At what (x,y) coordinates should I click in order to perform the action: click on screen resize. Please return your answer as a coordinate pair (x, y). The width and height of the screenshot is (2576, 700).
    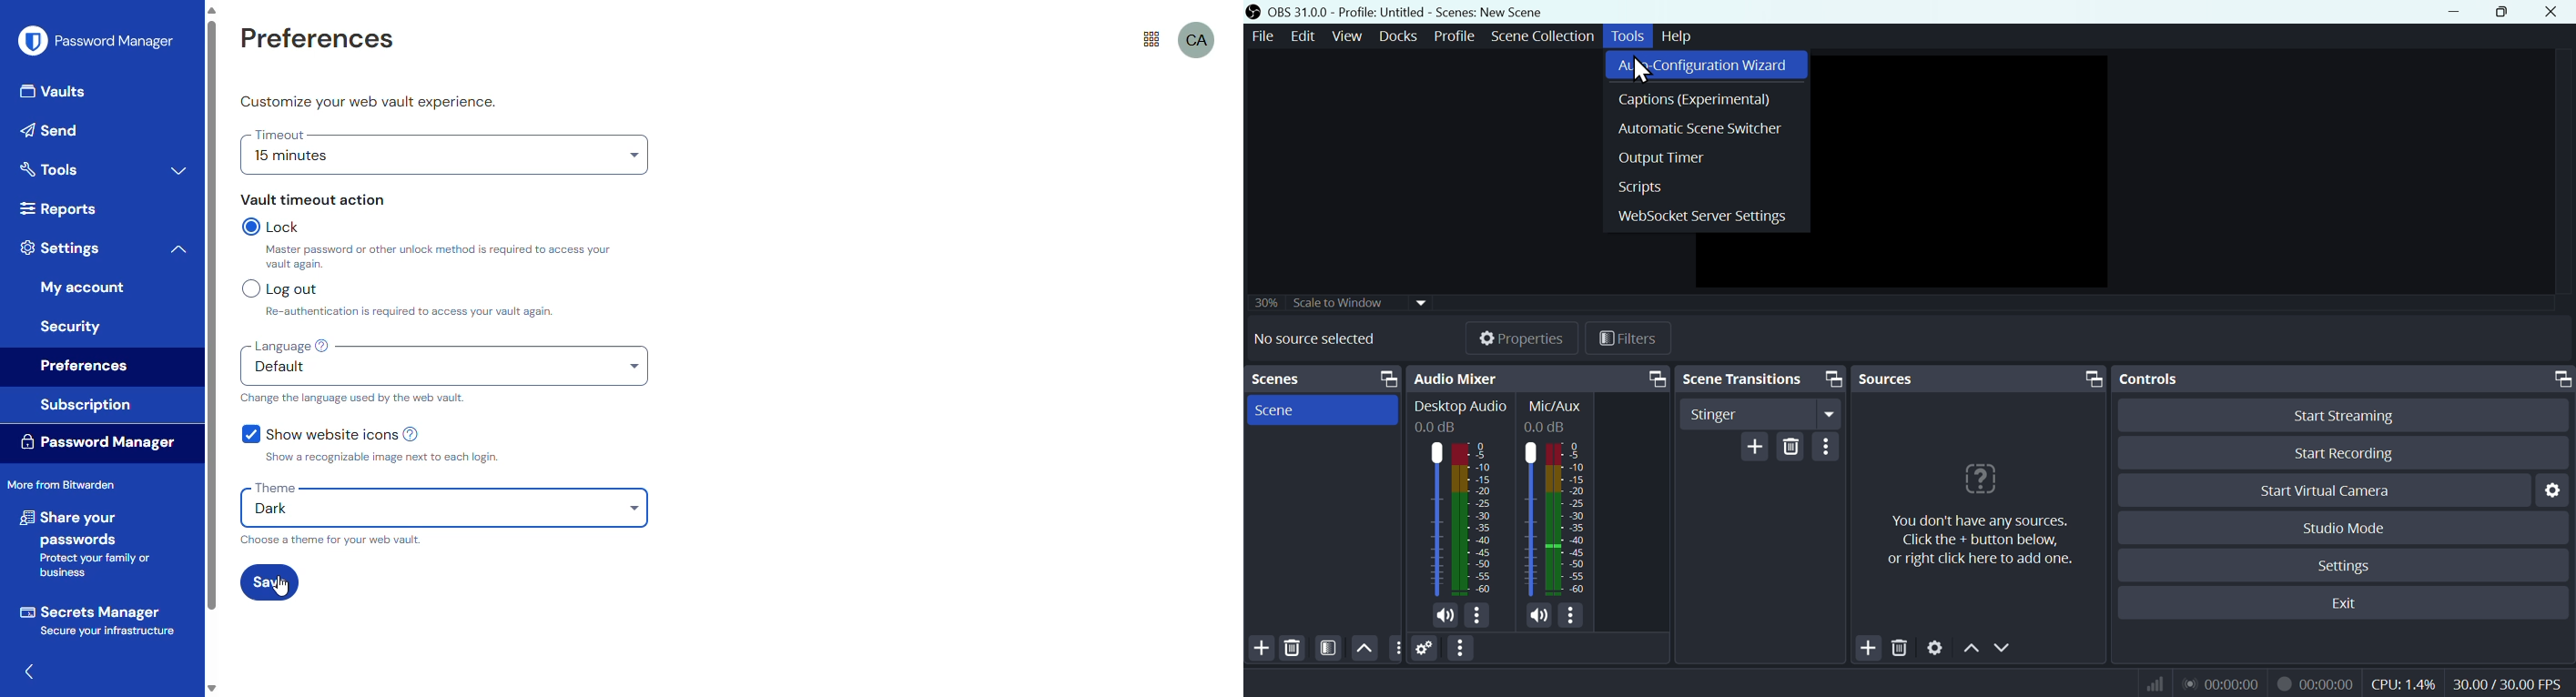
    Looking at the image, I should click on (1832, 379).